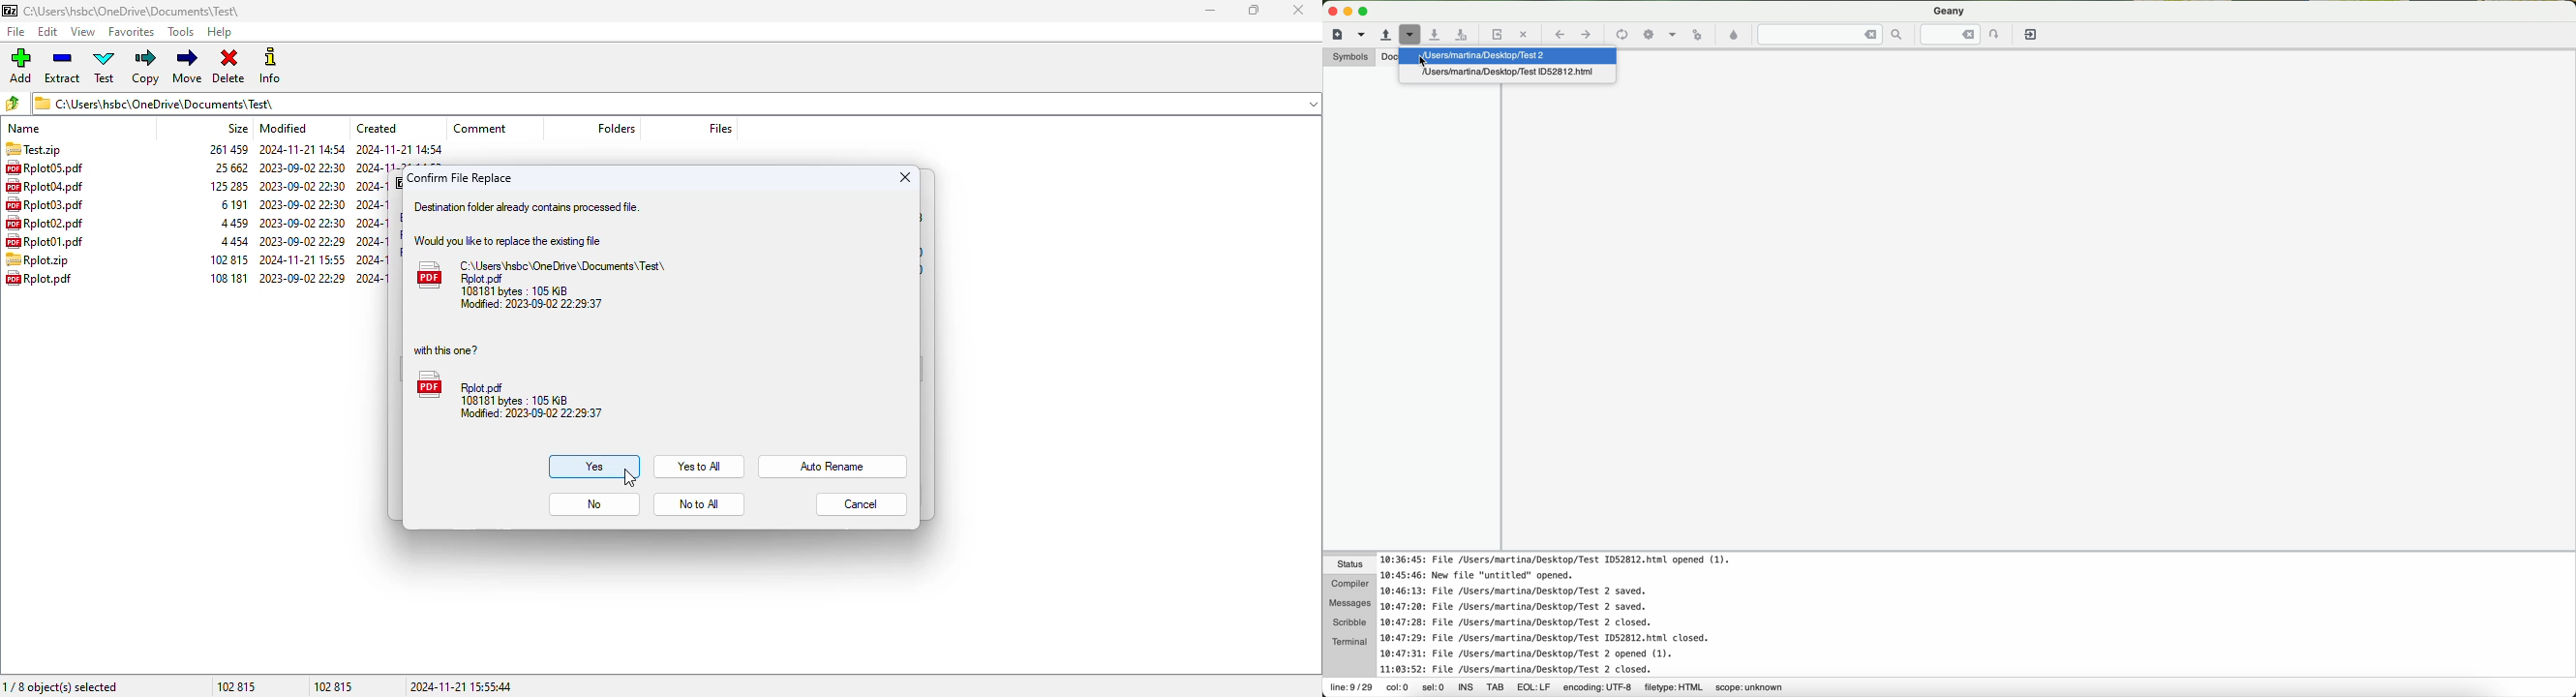  I want to click on close, so click(906, 177).